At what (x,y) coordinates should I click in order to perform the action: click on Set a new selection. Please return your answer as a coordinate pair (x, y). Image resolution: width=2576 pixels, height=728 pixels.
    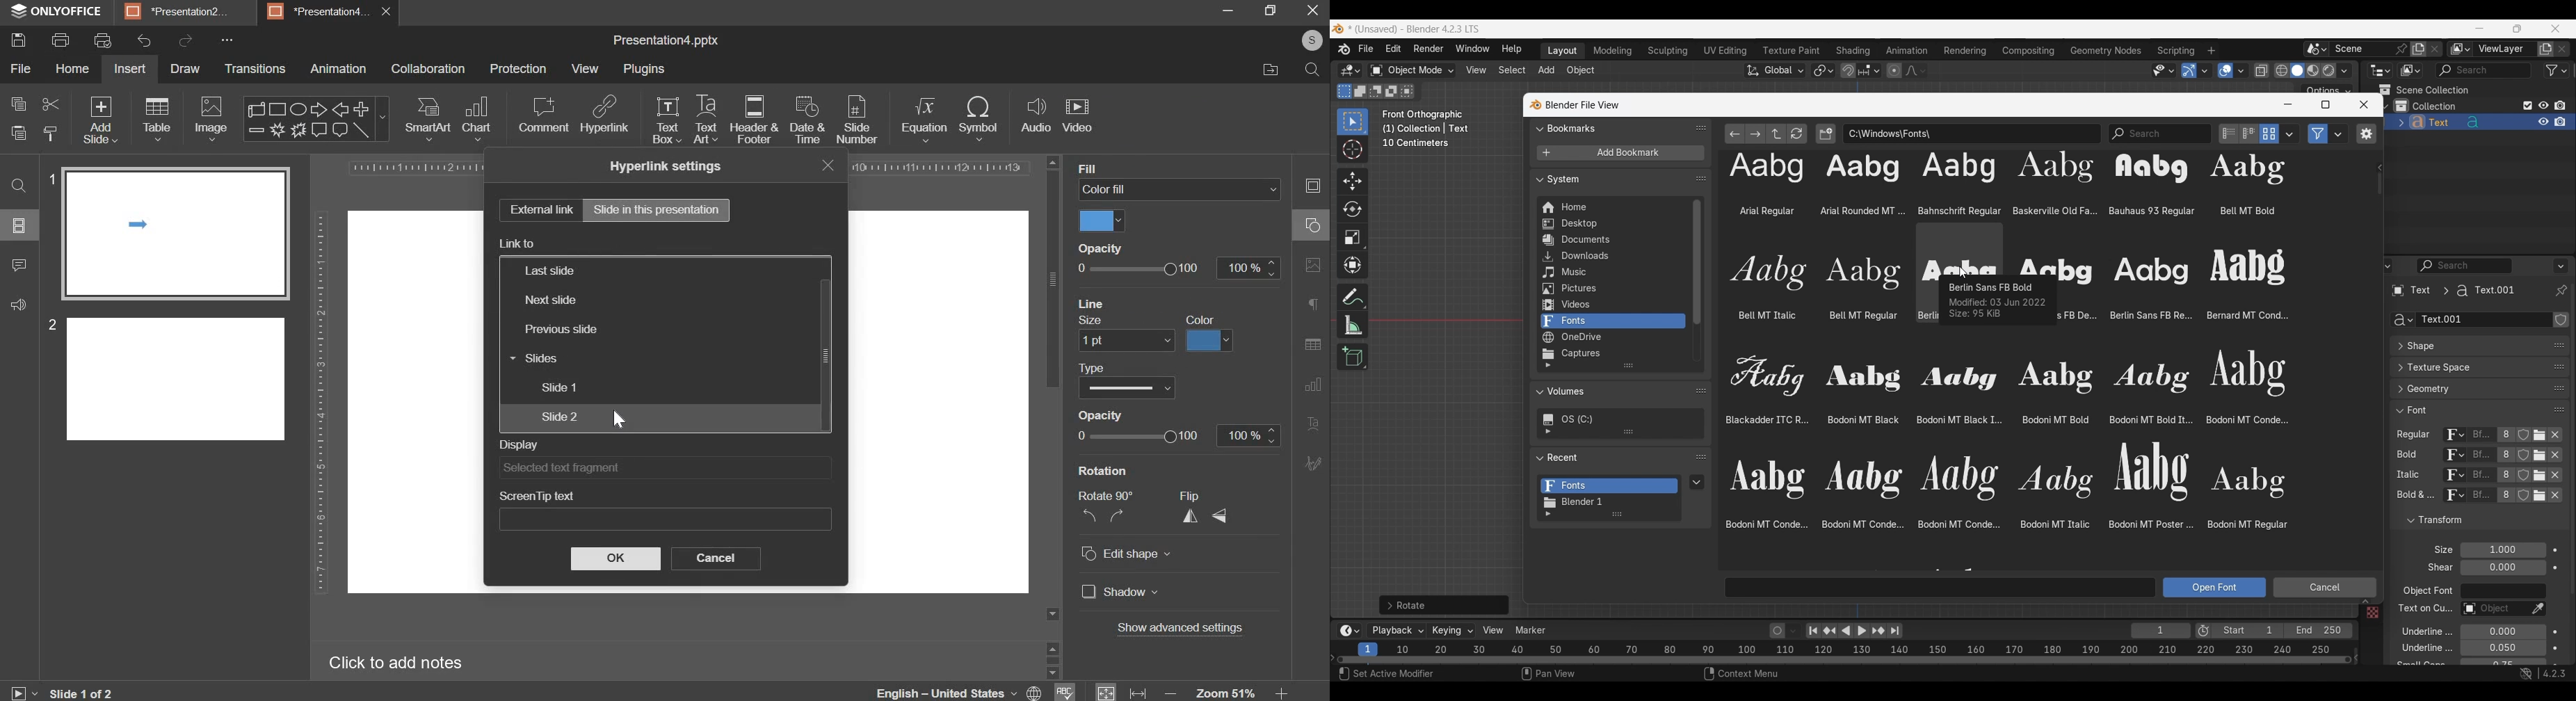
    Looking at the image, I should click on (1345, 91).